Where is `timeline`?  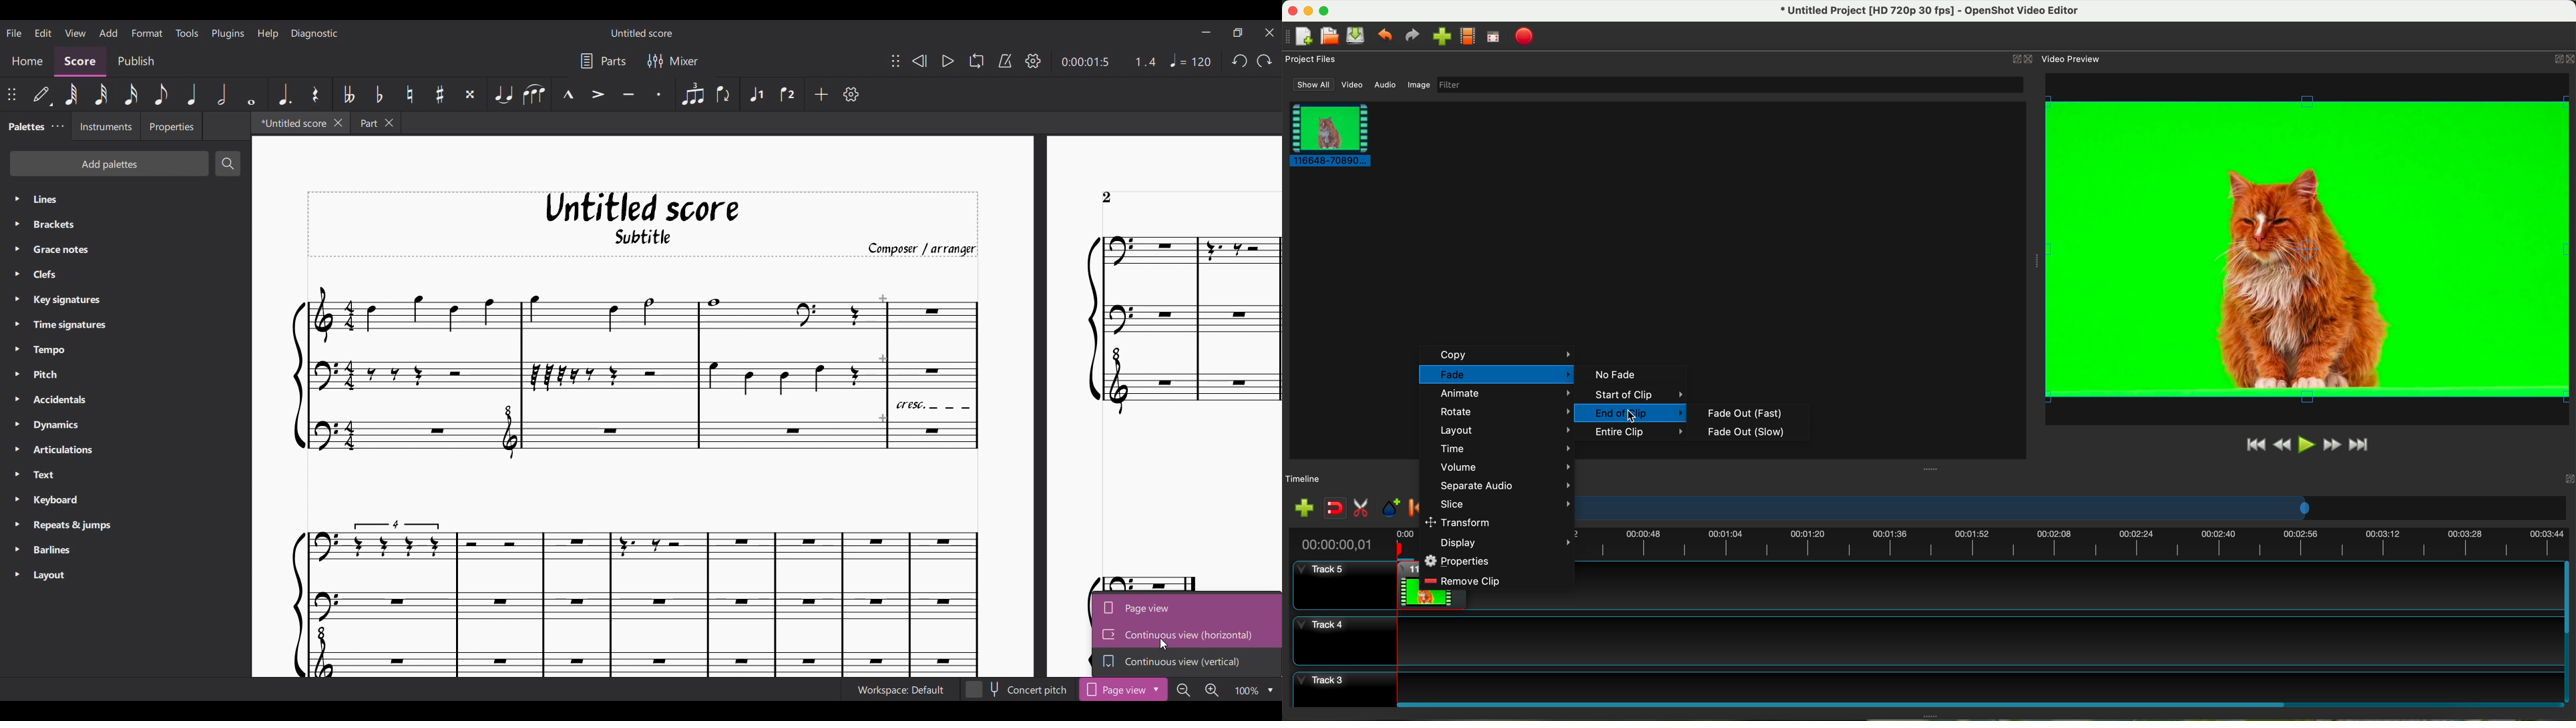 timeline is located at coordinates (1304, 479).